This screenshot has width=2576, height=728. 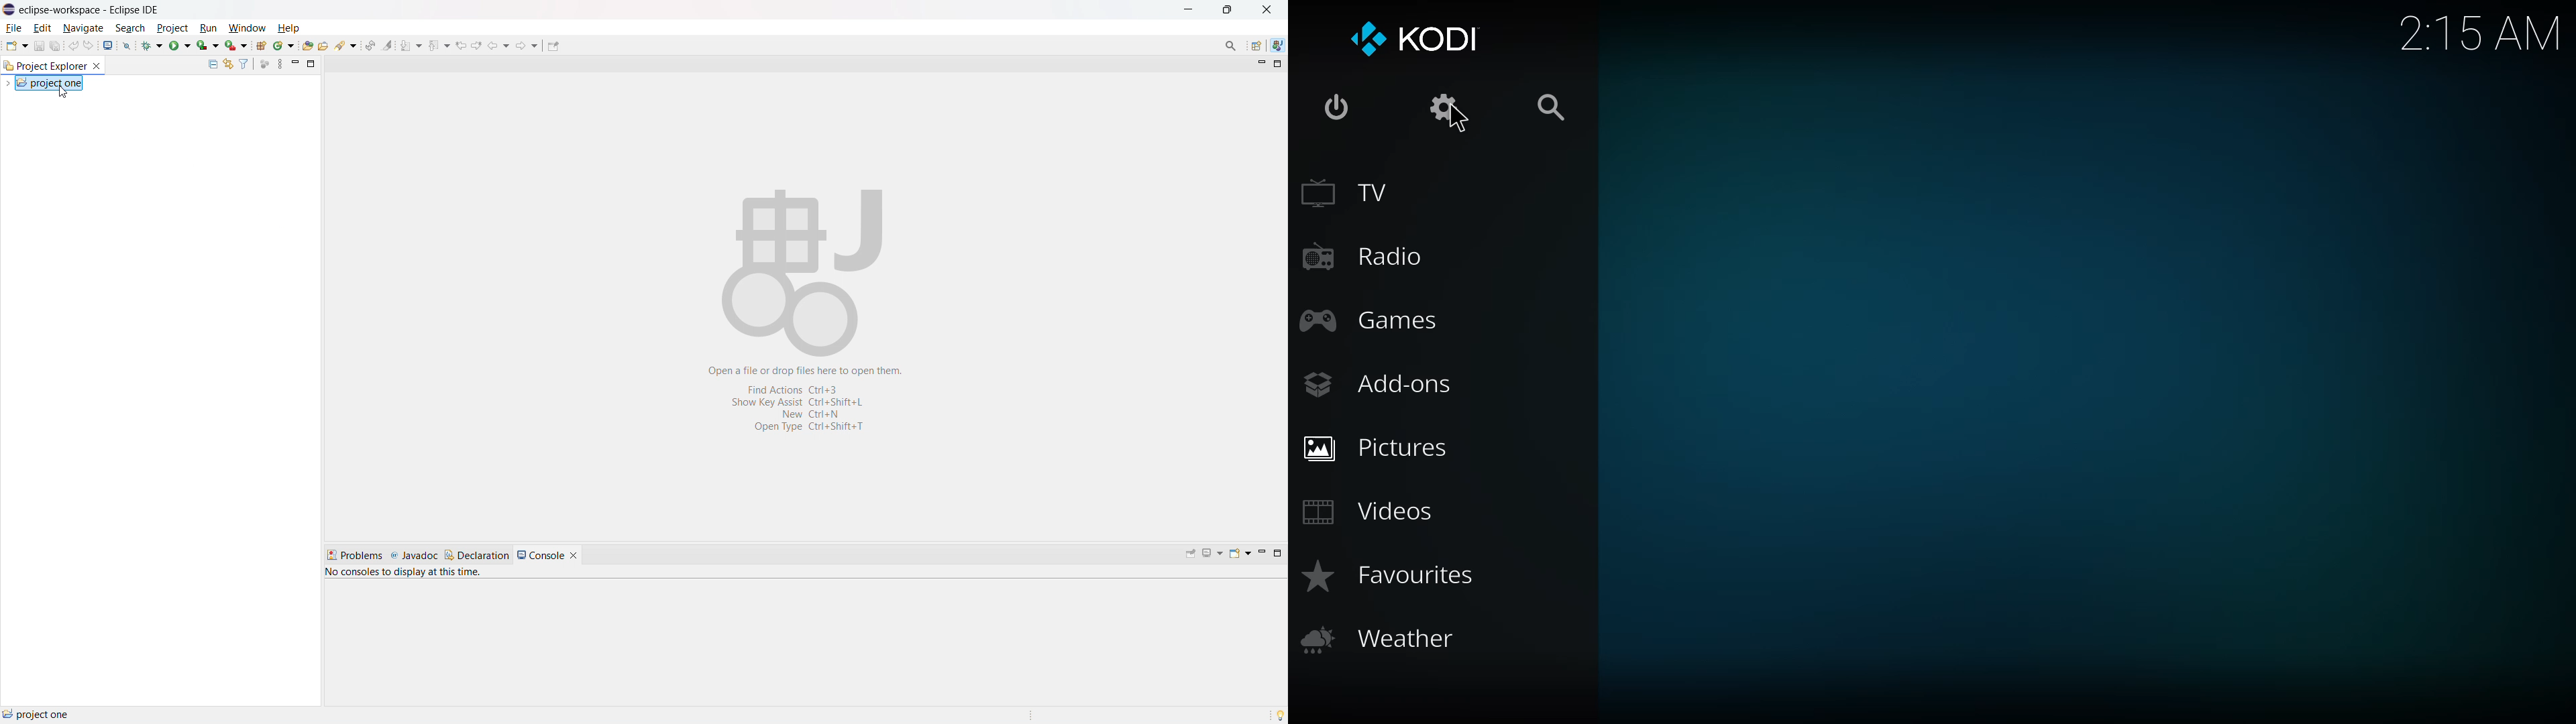 I want to click on cursor, so click(x=1458, y=119).